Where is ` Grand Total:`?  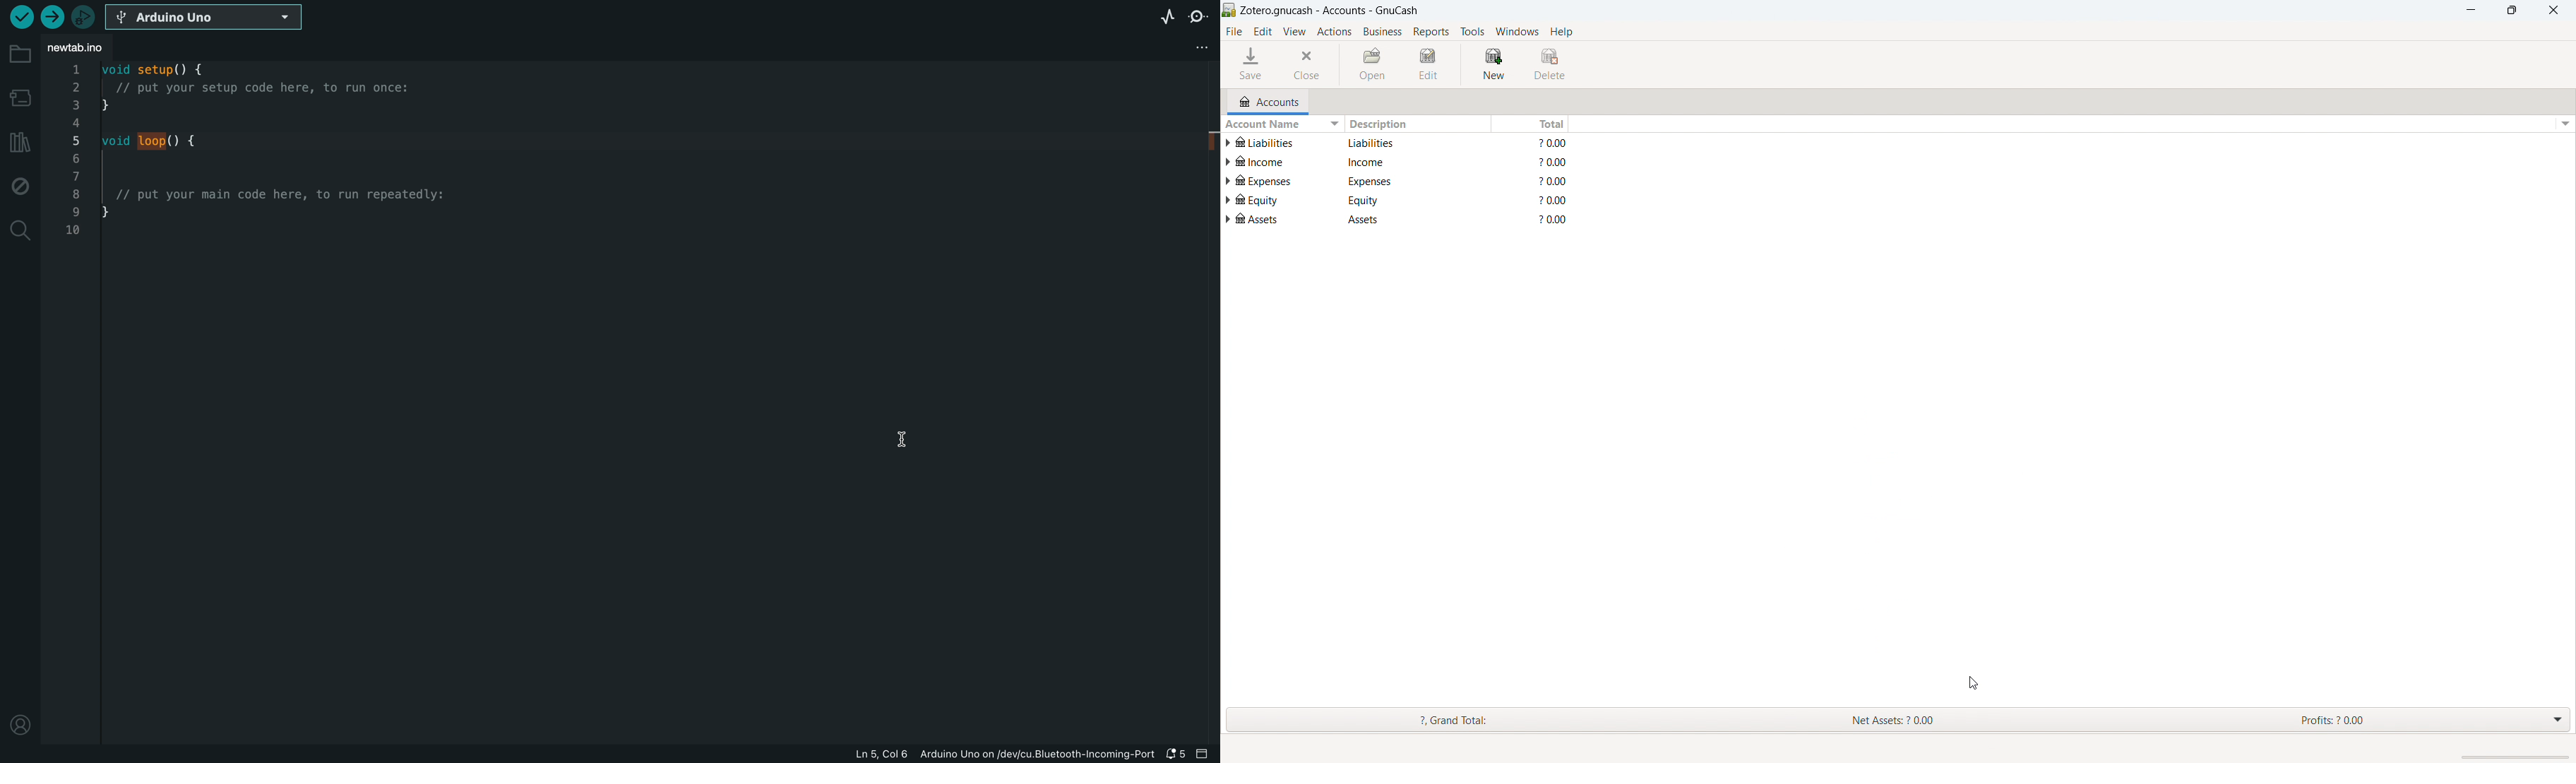  Grand Total: is located at coordinates (1476, 721).